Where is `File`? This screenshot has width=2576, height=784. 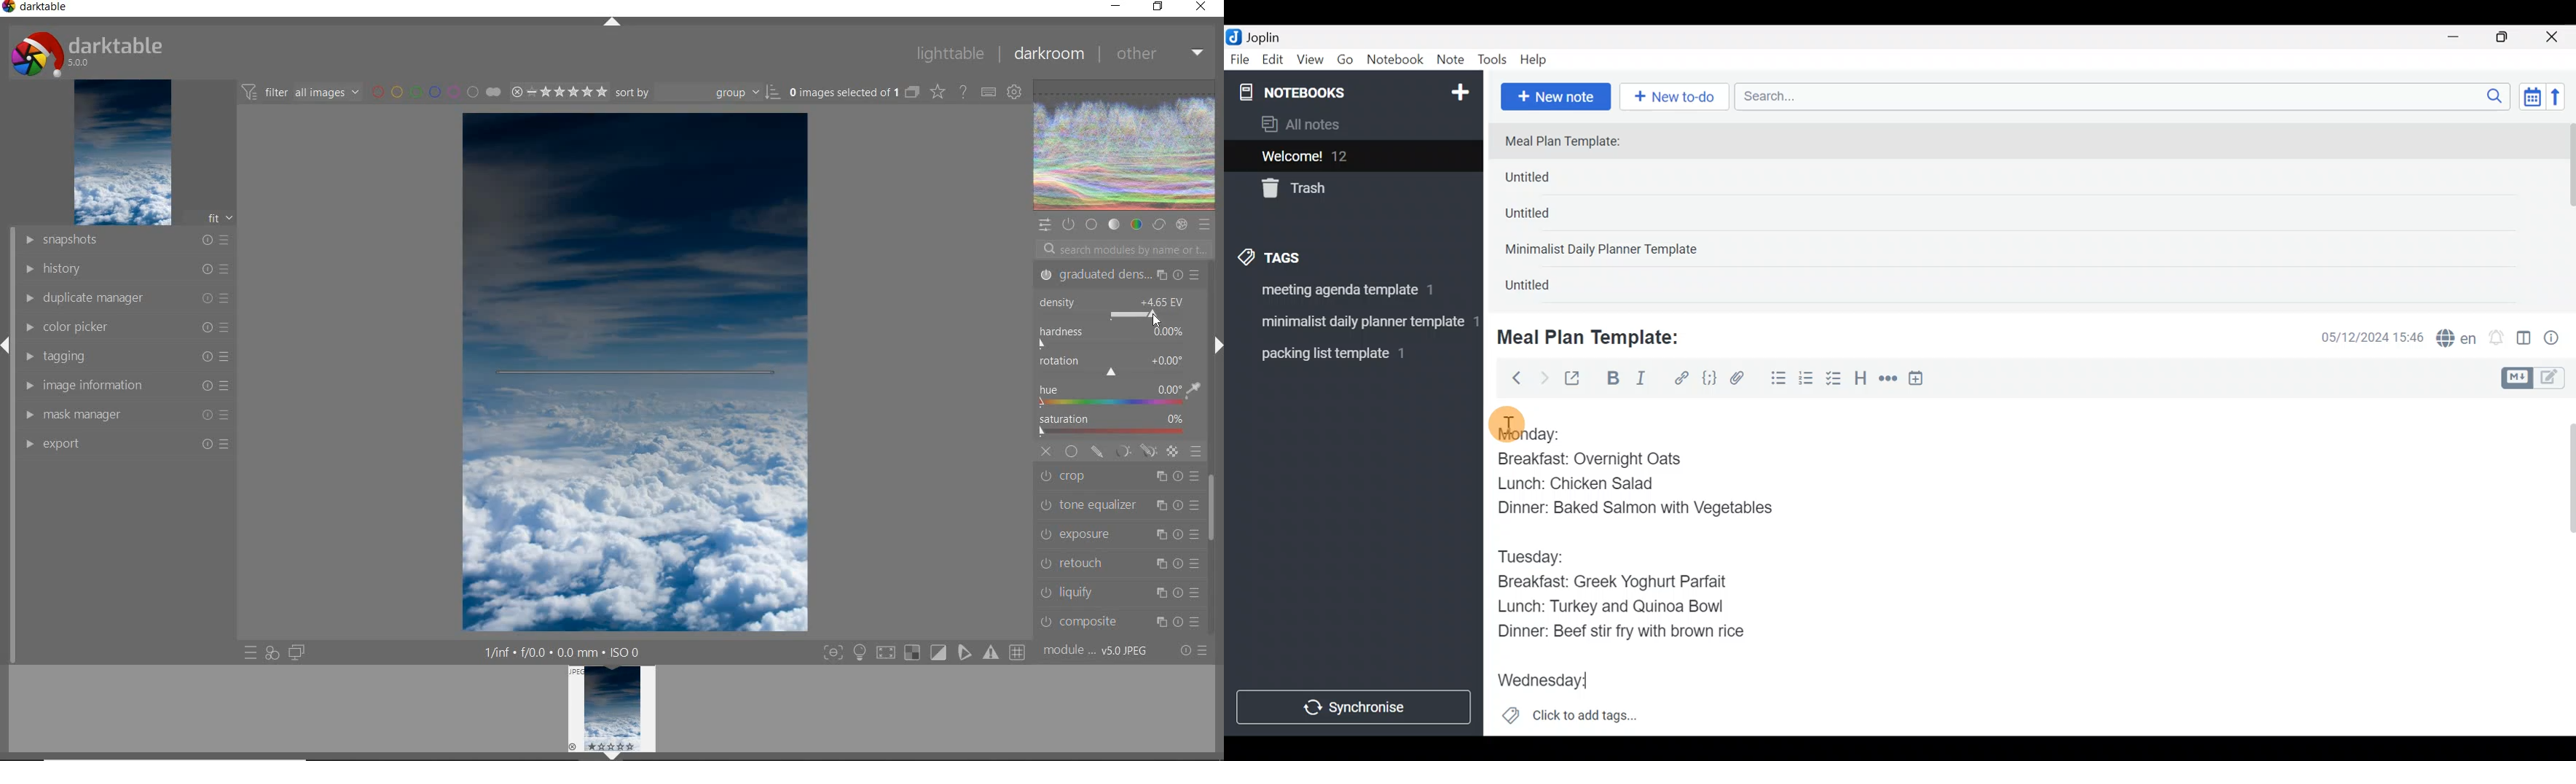 File is located at coordinates (1241, 60).